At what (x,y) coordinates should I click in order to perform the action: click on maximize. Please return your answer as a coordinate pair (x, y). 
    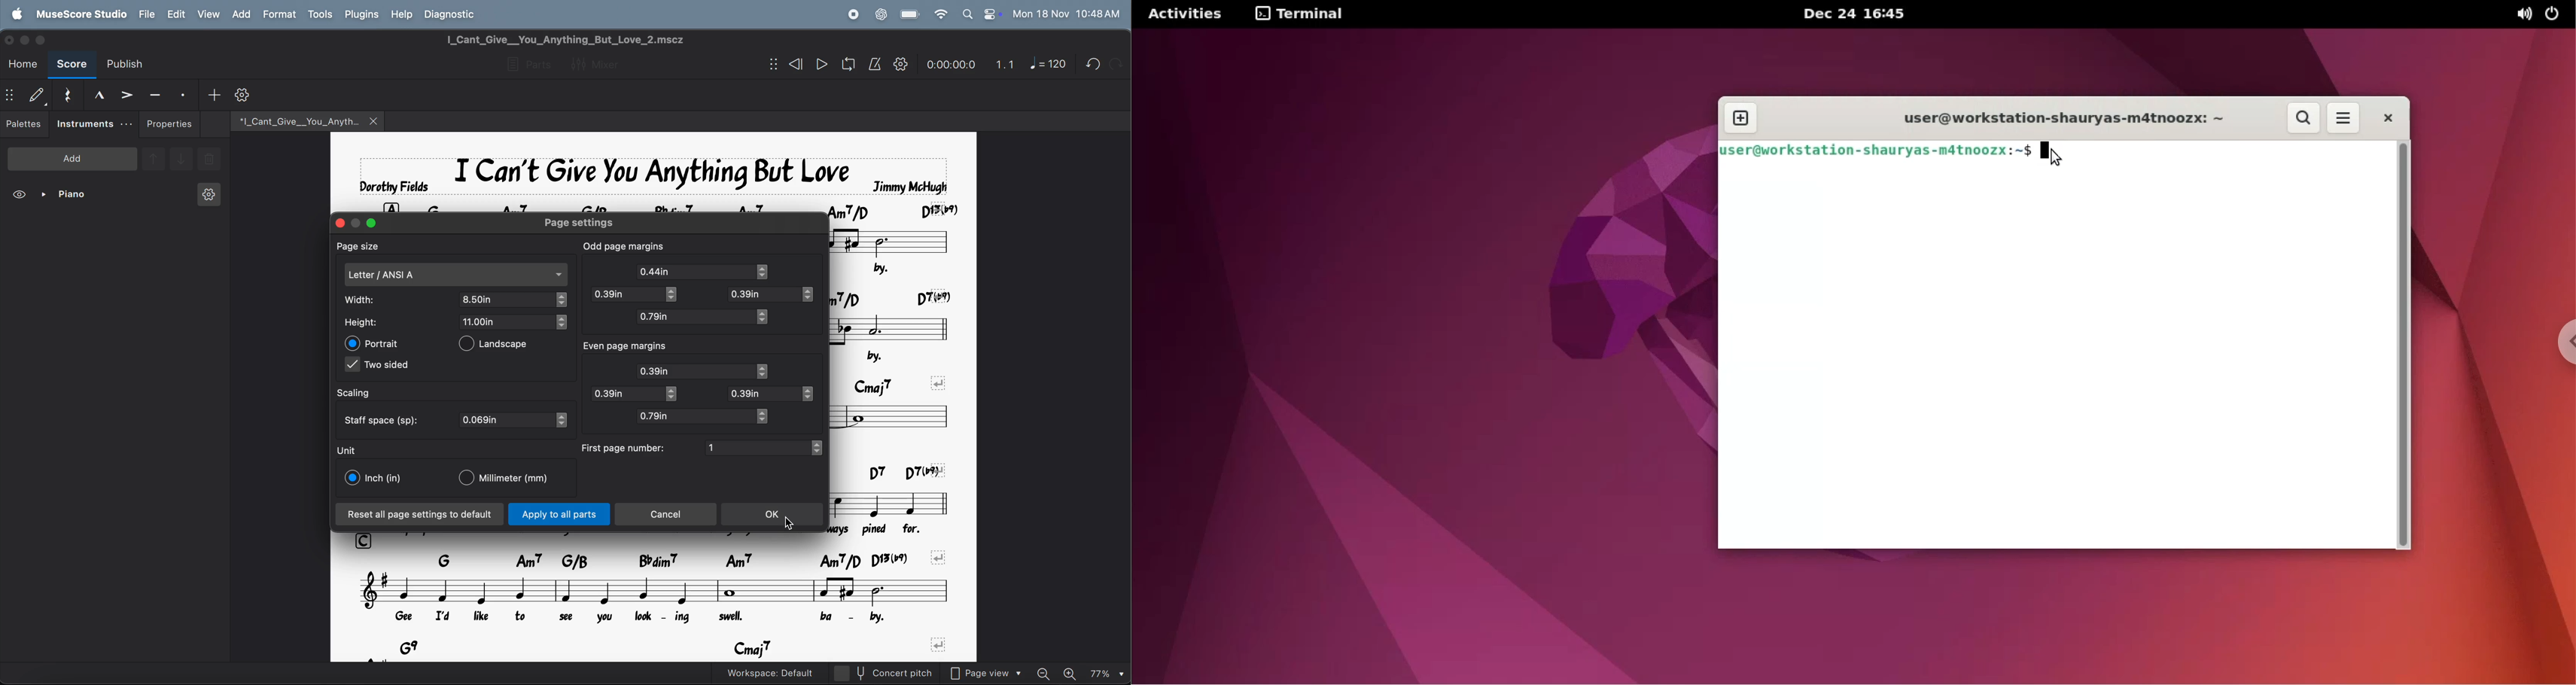
    Looking at the image, I should click on (373, 223).